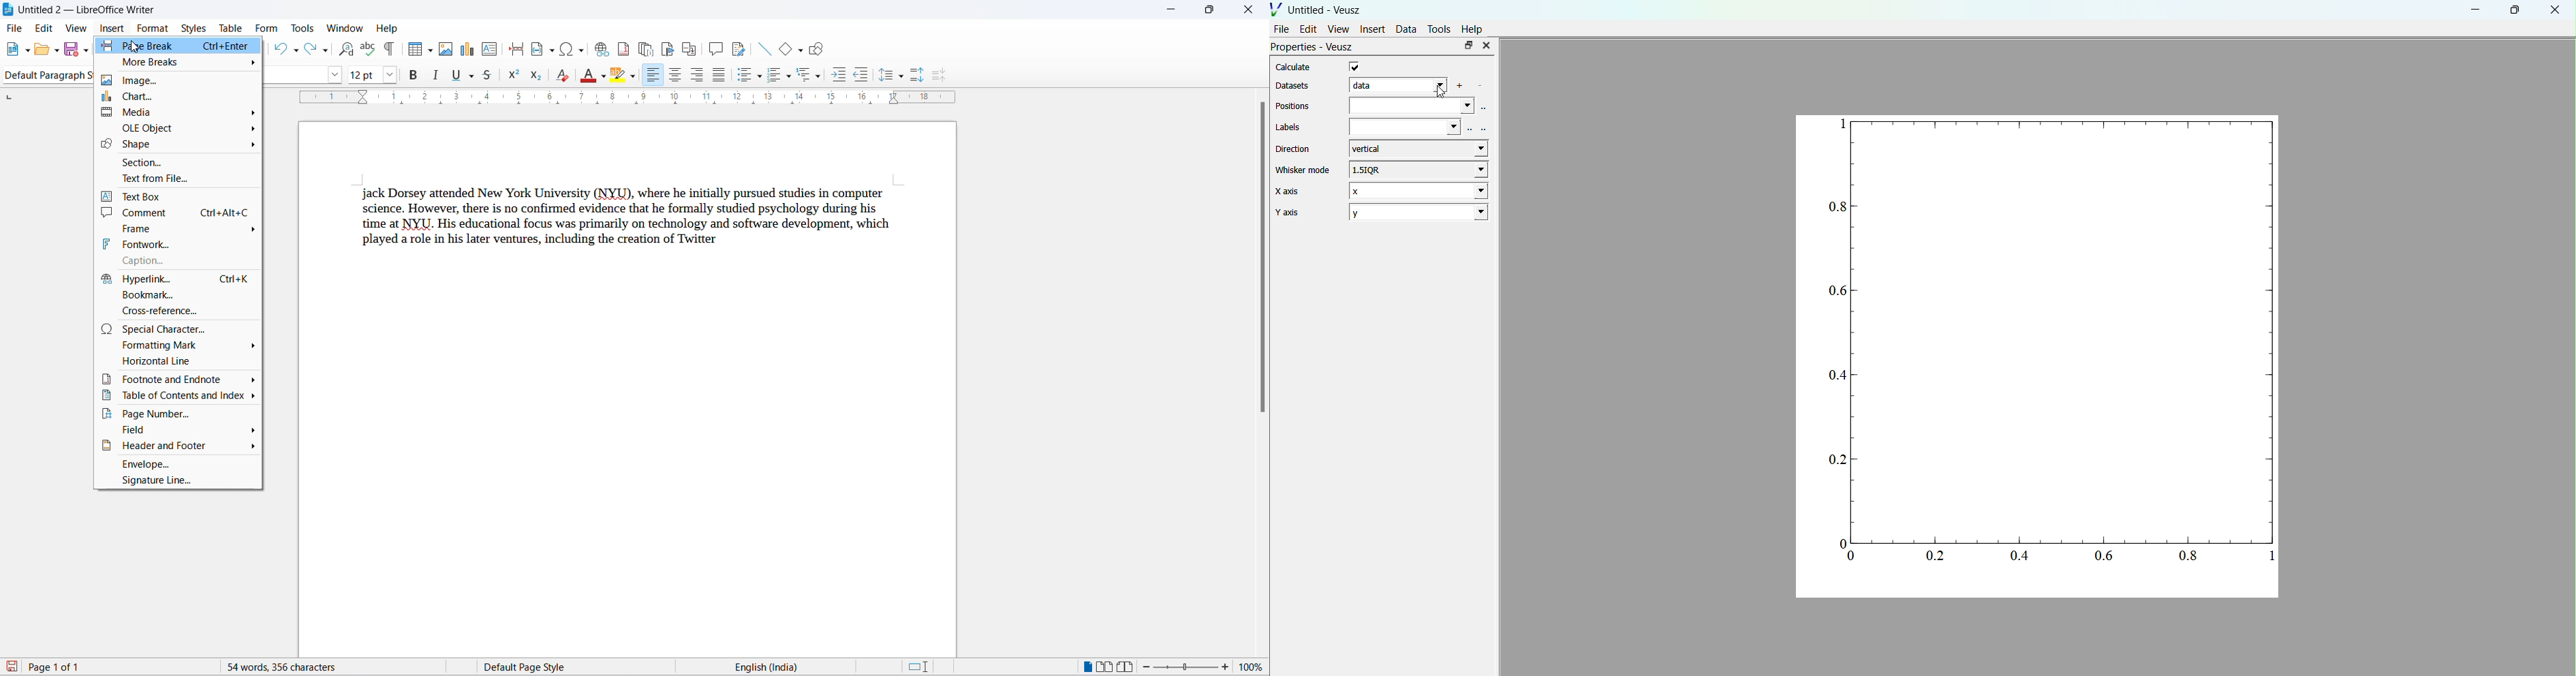  Describe the element at coordinates (766, 49) in the screenshot. I see `line` at that location.